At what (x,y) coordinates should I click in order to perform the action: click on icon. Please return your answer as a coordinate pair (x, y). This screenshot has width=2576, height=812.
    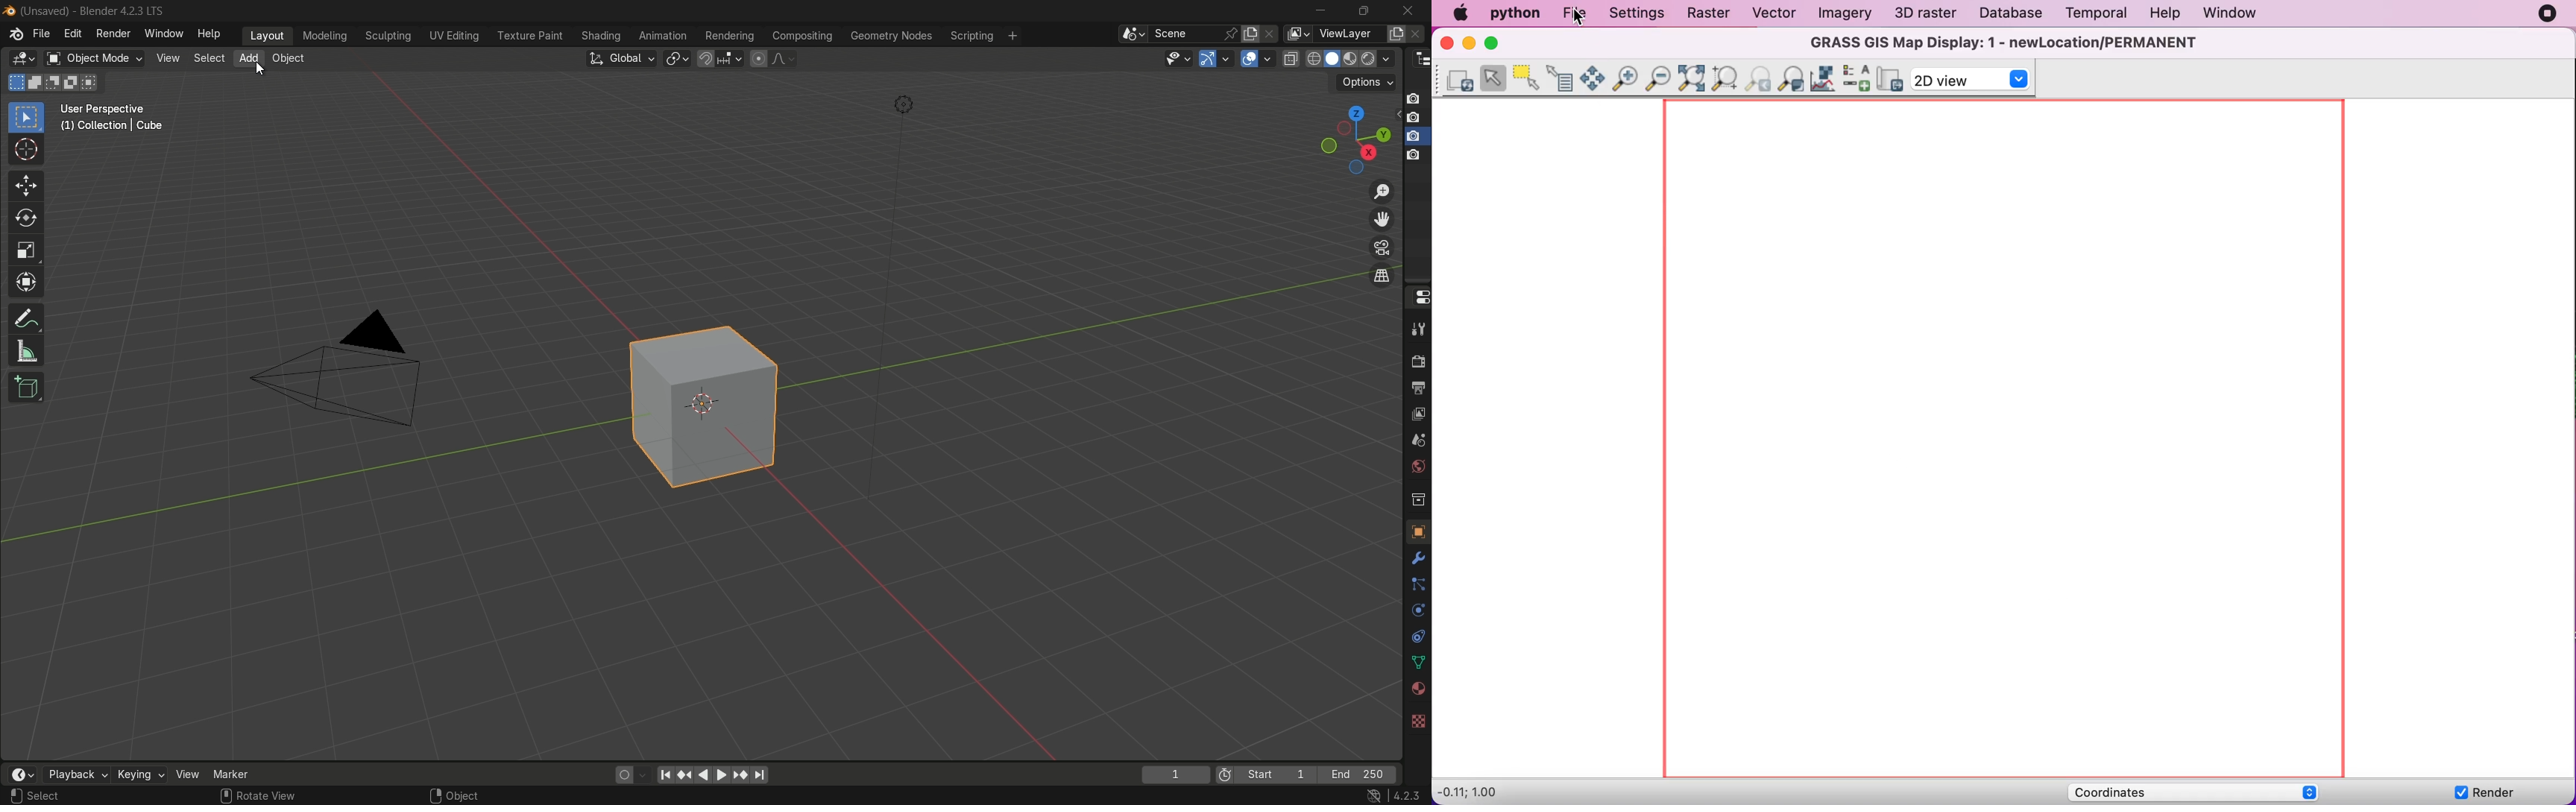
    Looking at the image, I should click on (1225, 777).